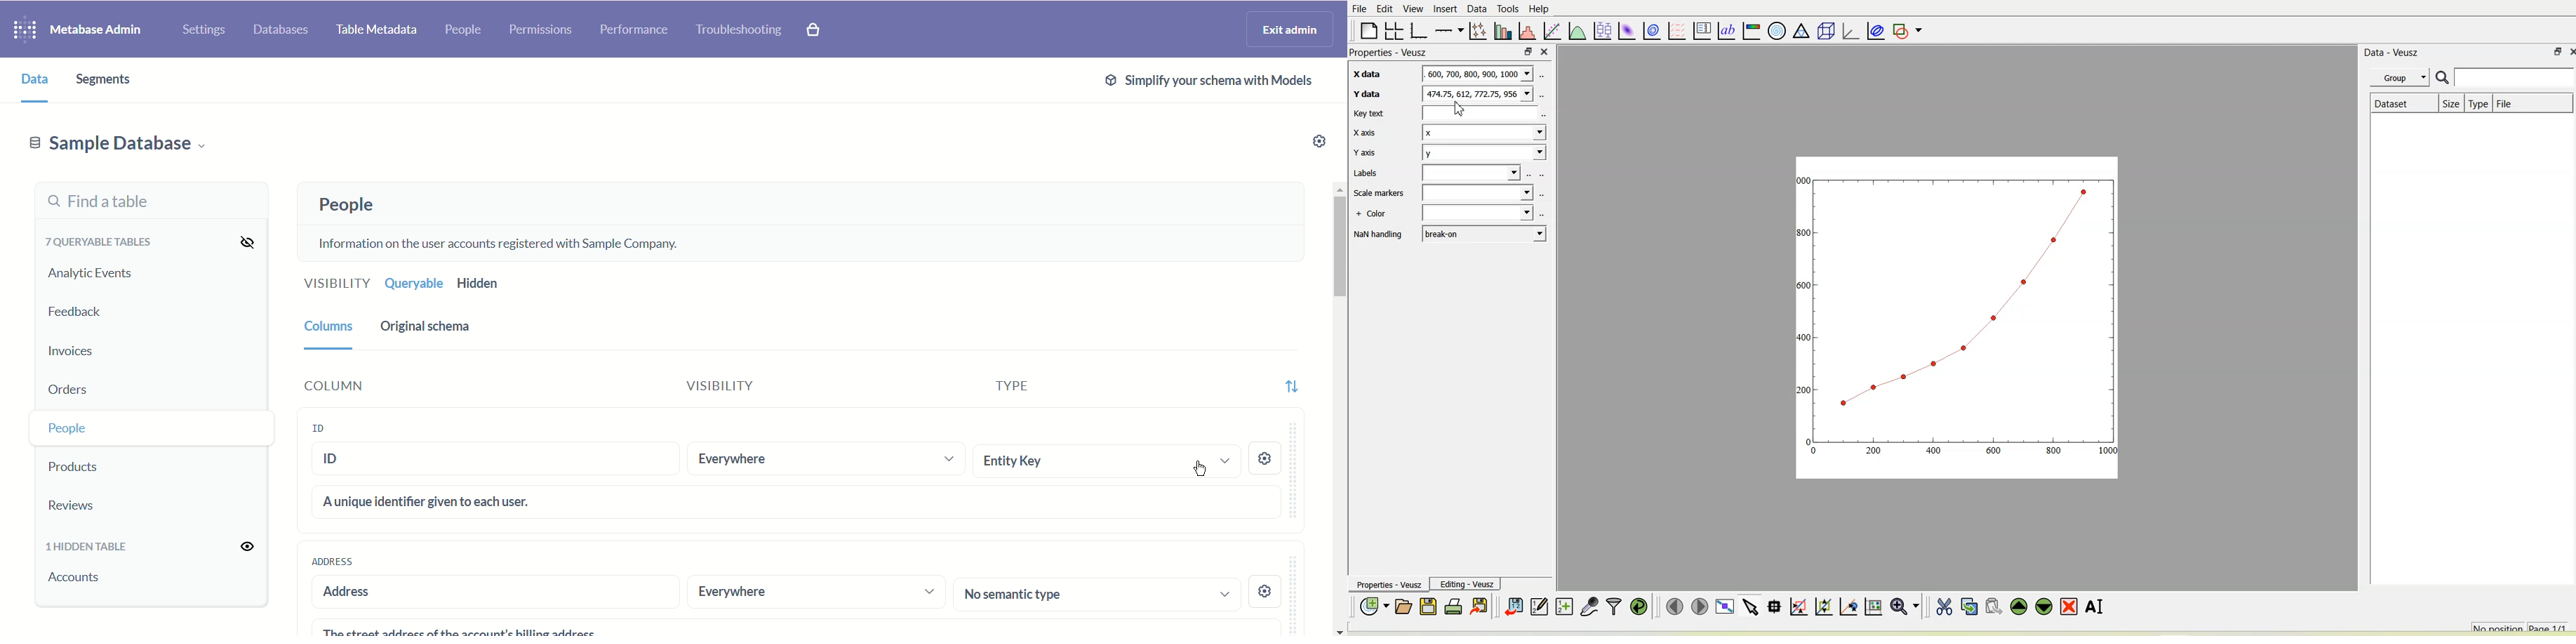  I want to click on Reload linked datasets, so click(1639, 606).